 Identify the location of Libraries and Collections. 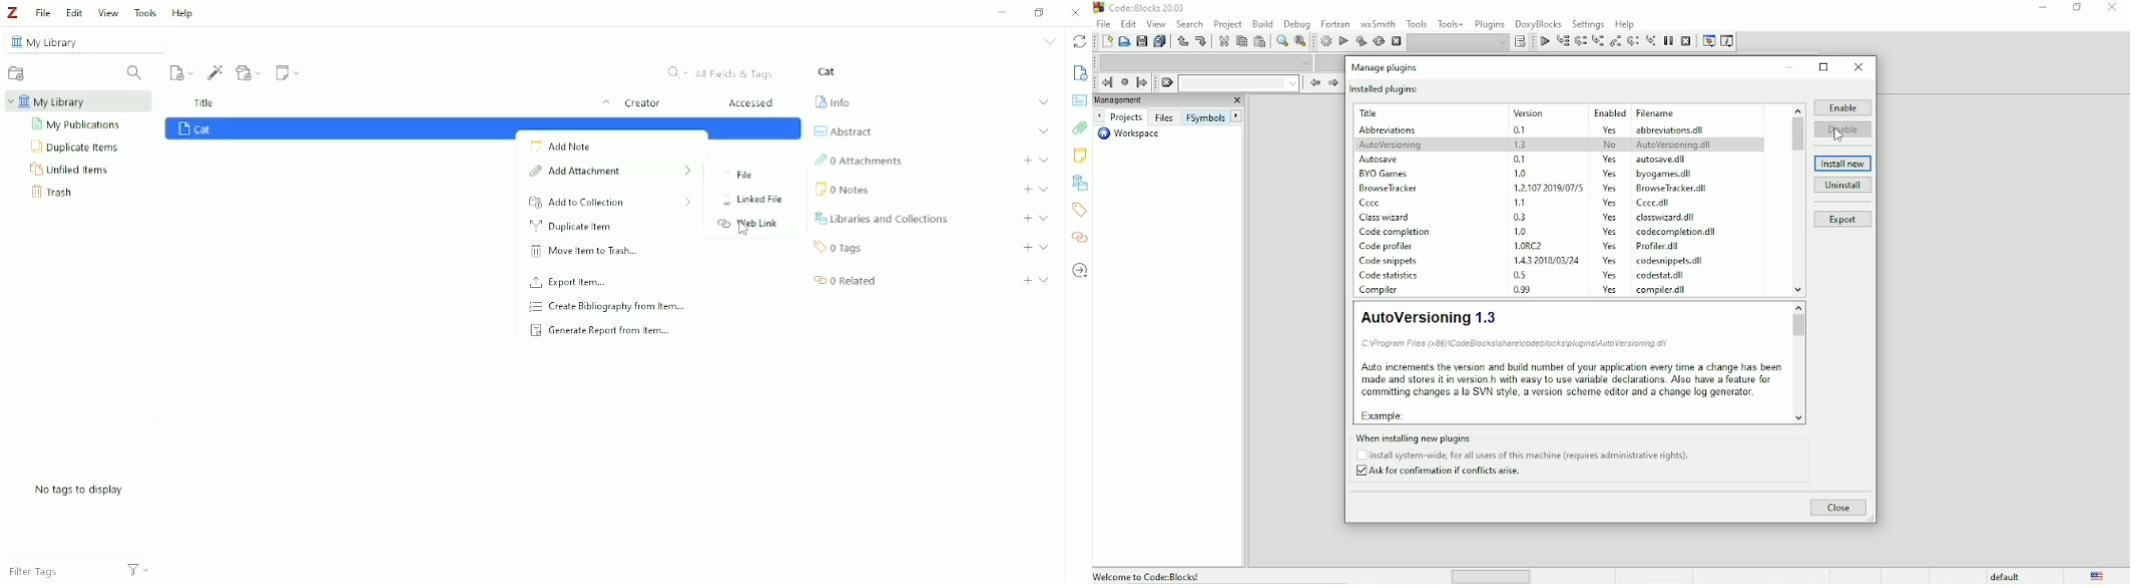
(880, 218).